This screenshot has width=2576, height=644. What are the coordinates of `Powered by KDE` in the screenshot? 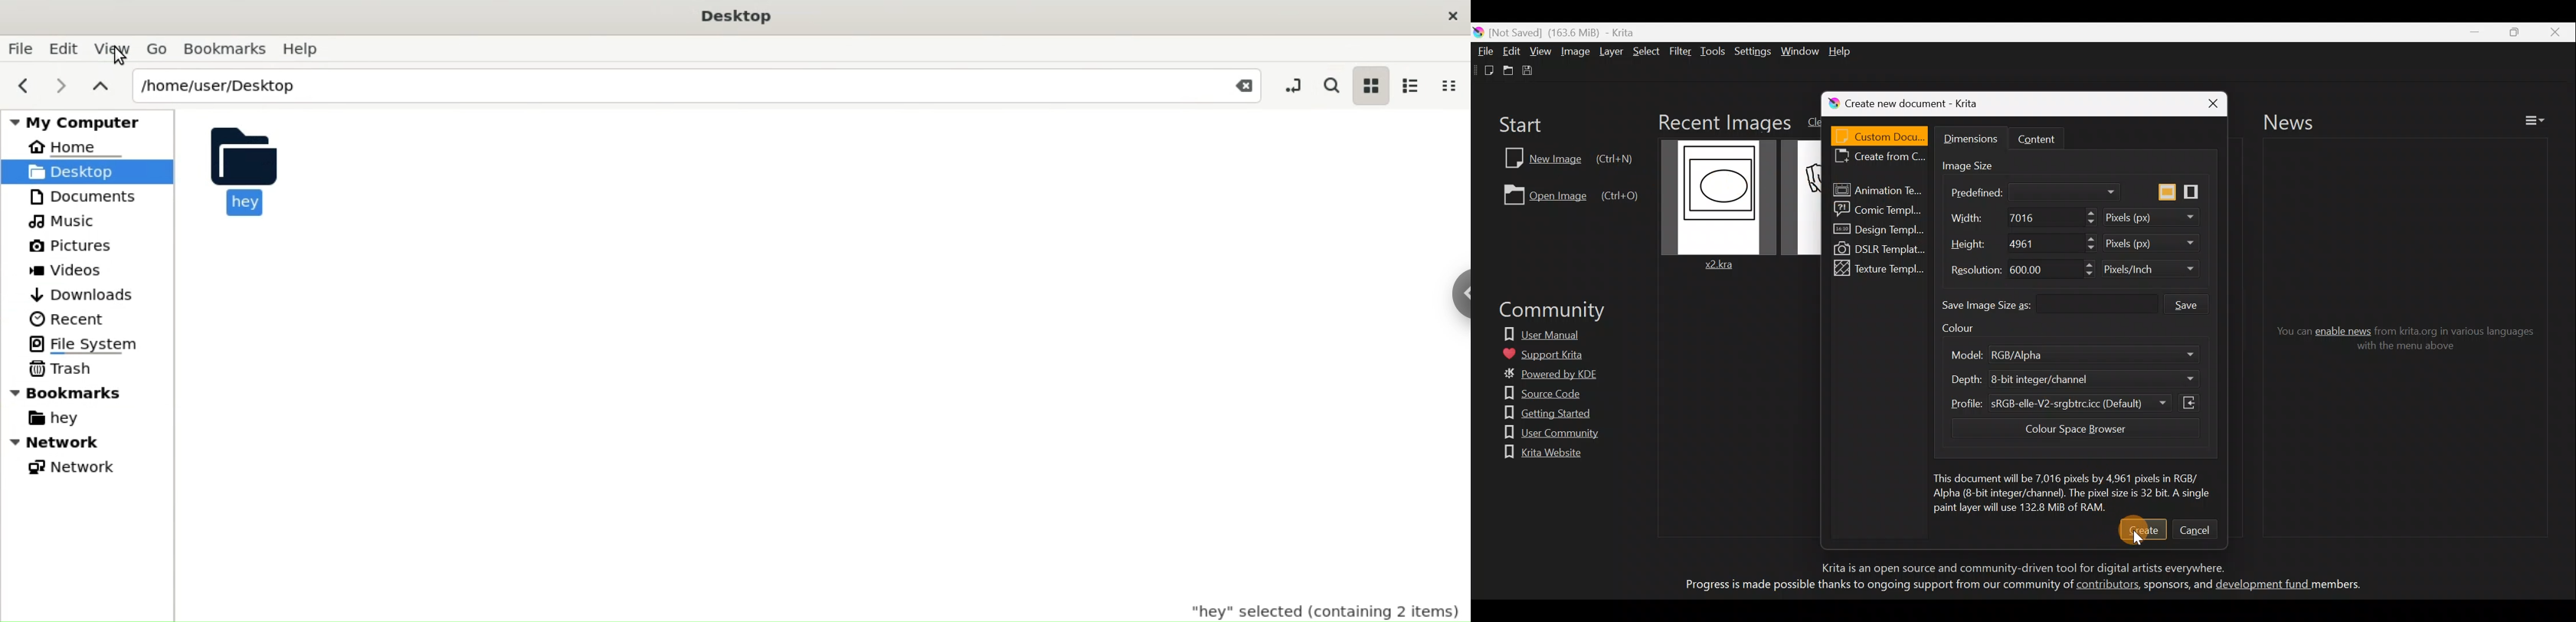 It's located at (1556, 376).